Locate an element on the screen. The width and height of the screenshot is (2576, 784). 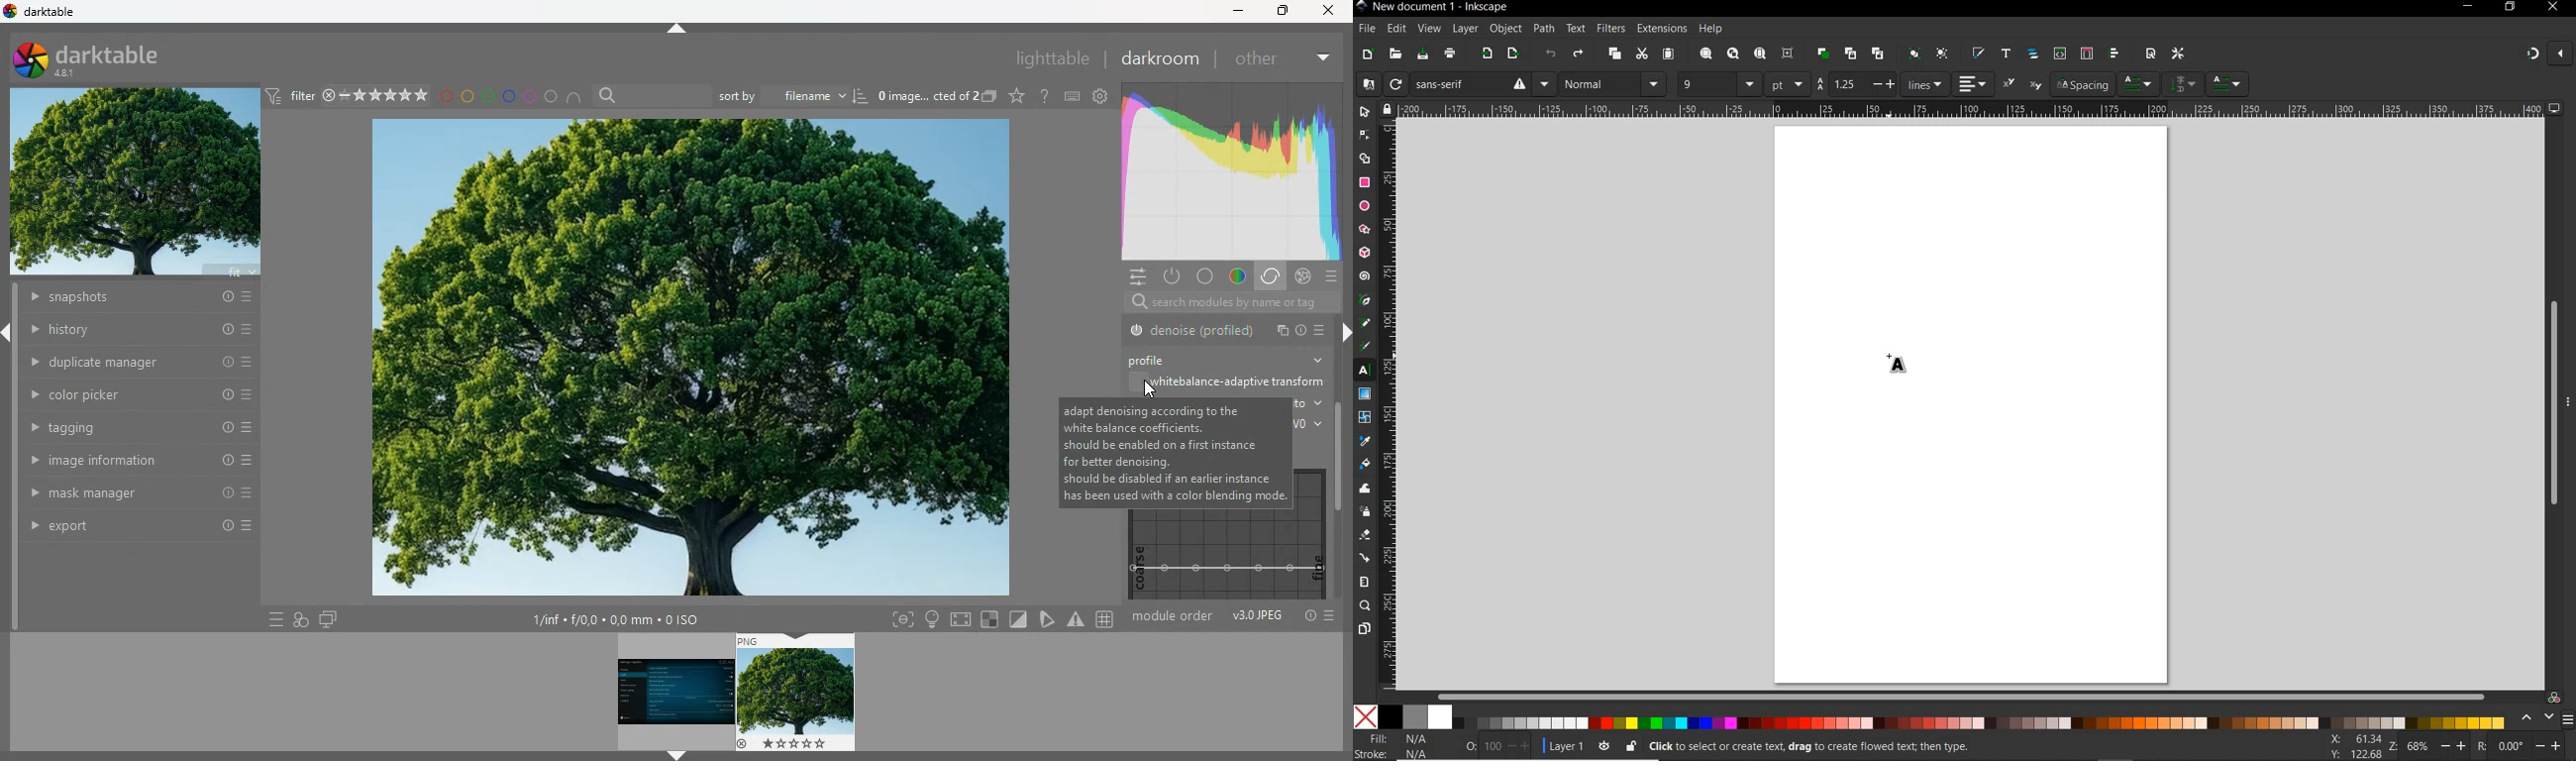
screen size is located at coordinates (962, 618).